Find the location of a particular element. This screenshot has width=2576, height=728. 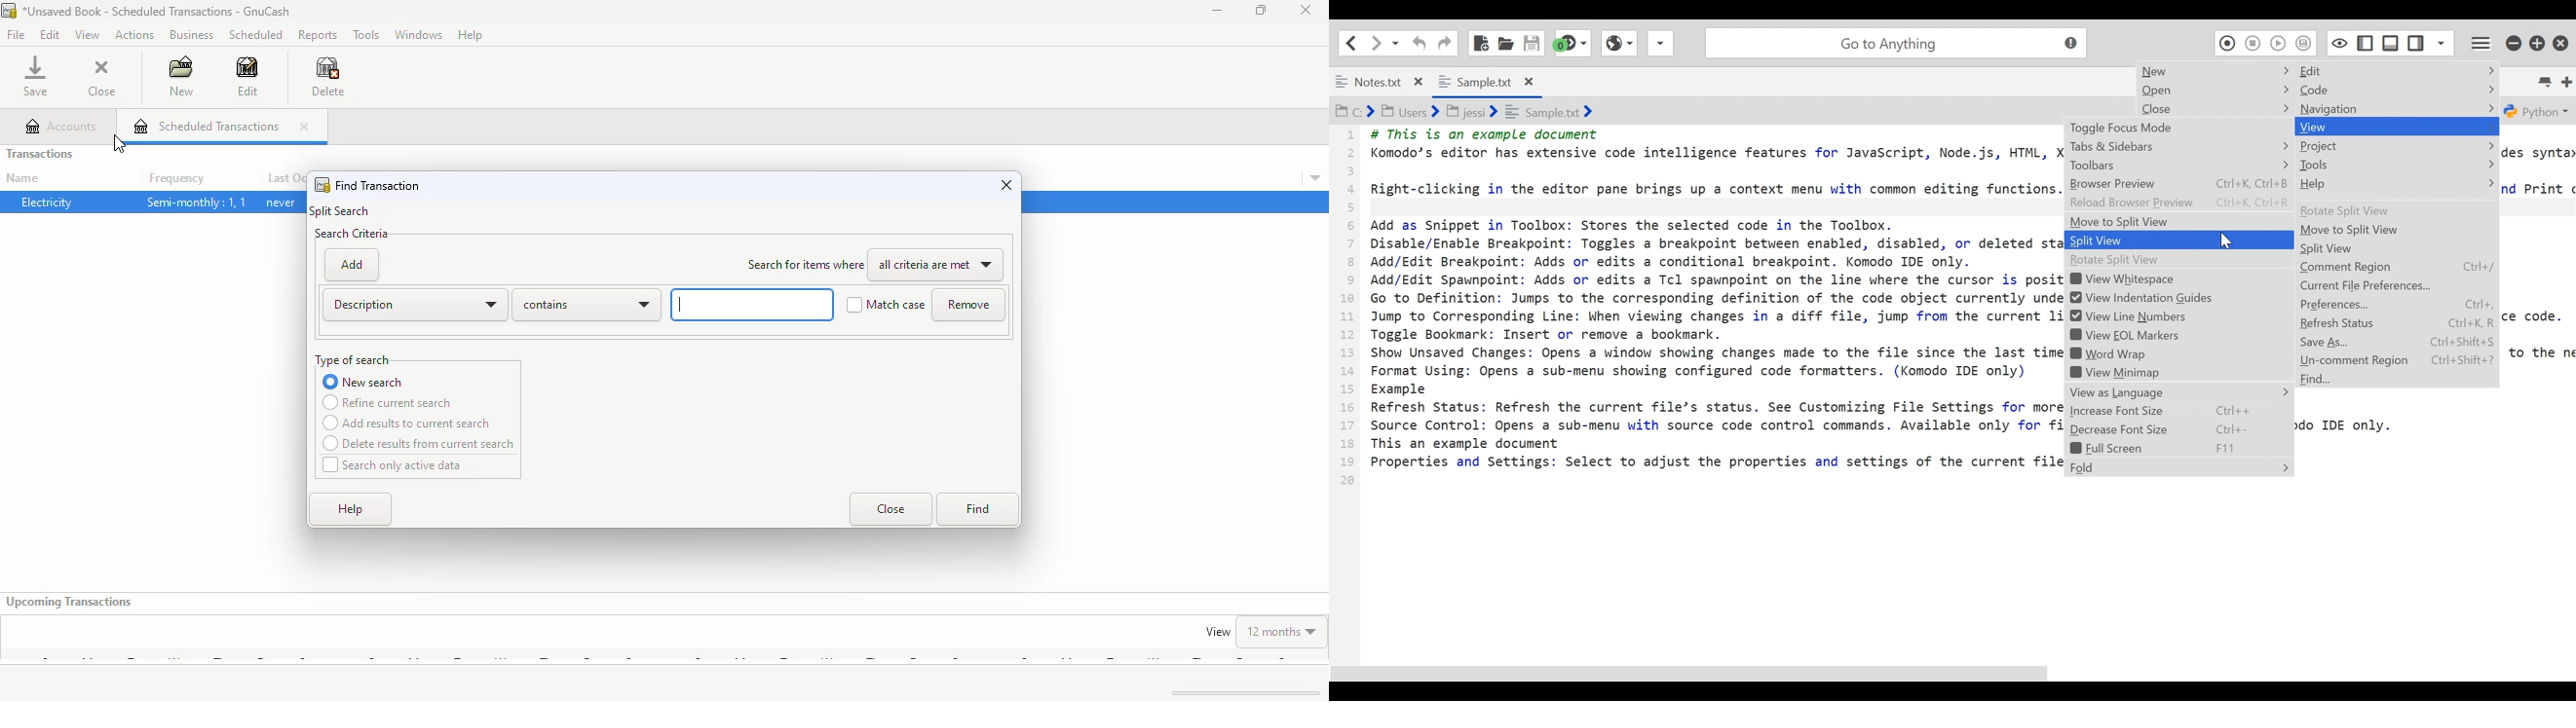

help is located at coordinates (352, 510).